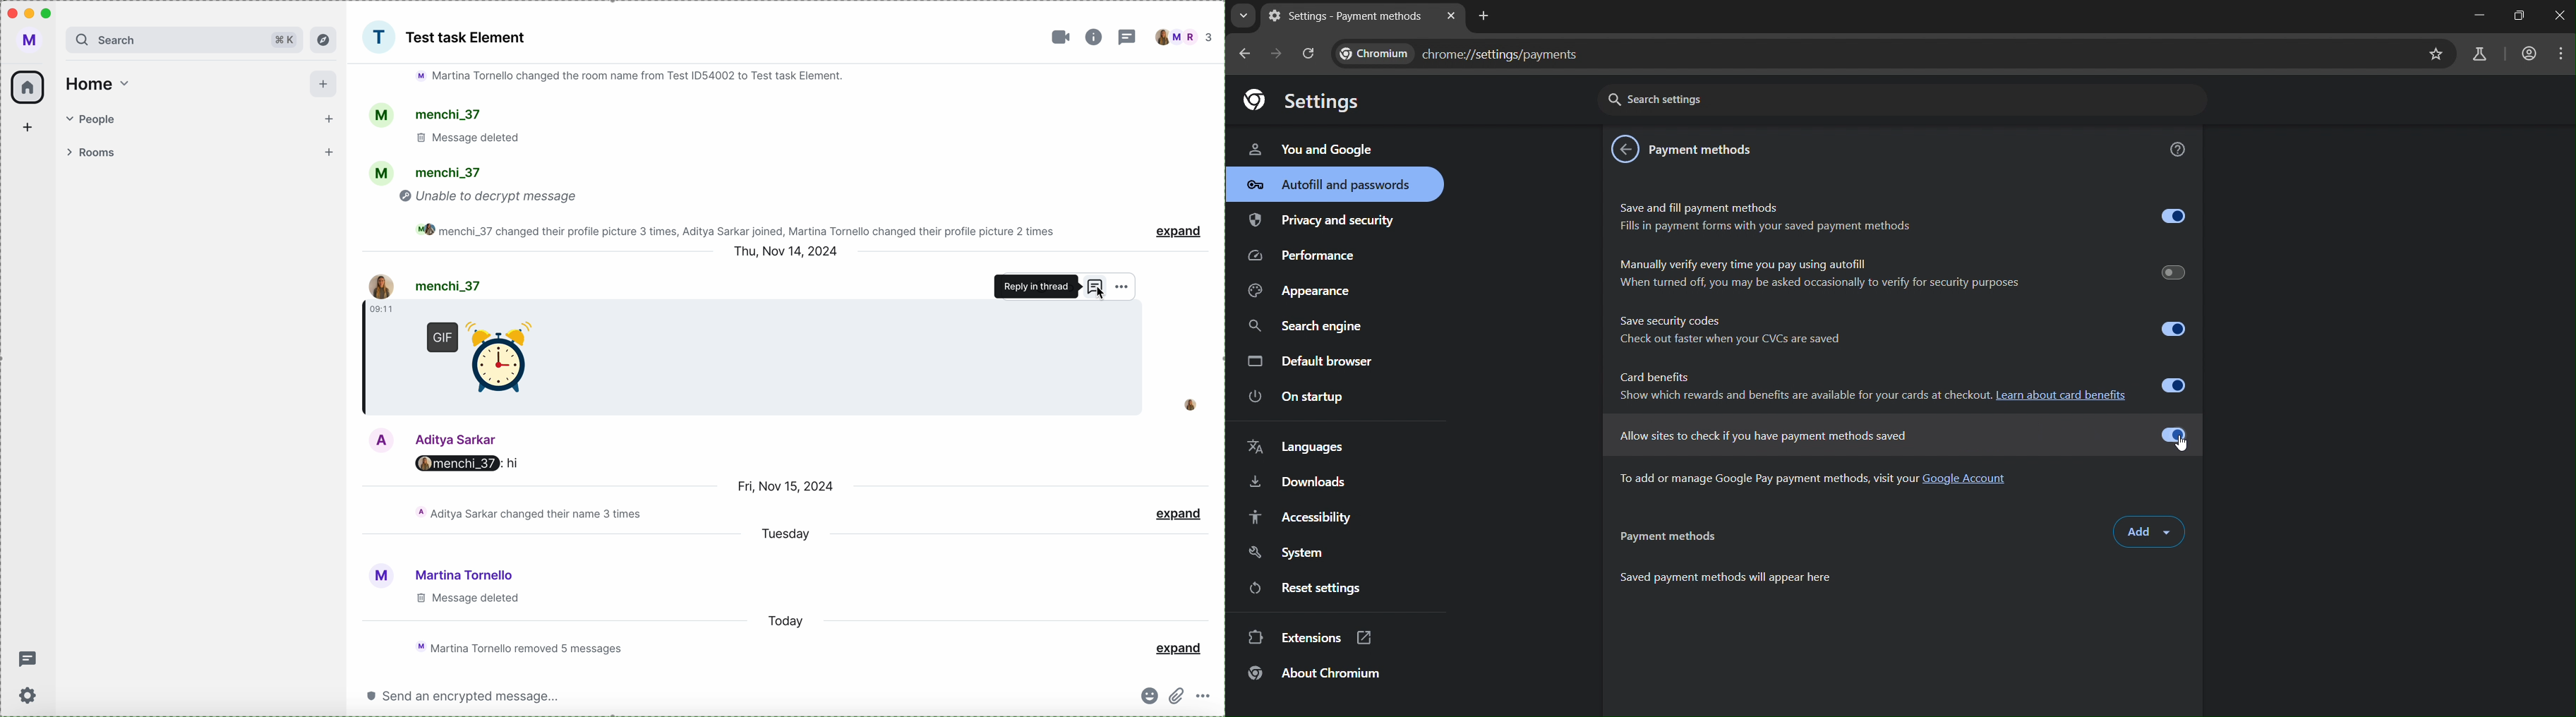 The width and height of the screenshot is (2576, 728). What do you see at coordinates (784, 622) in the screenshot?
I see `today` at bounding box center [784, 622].